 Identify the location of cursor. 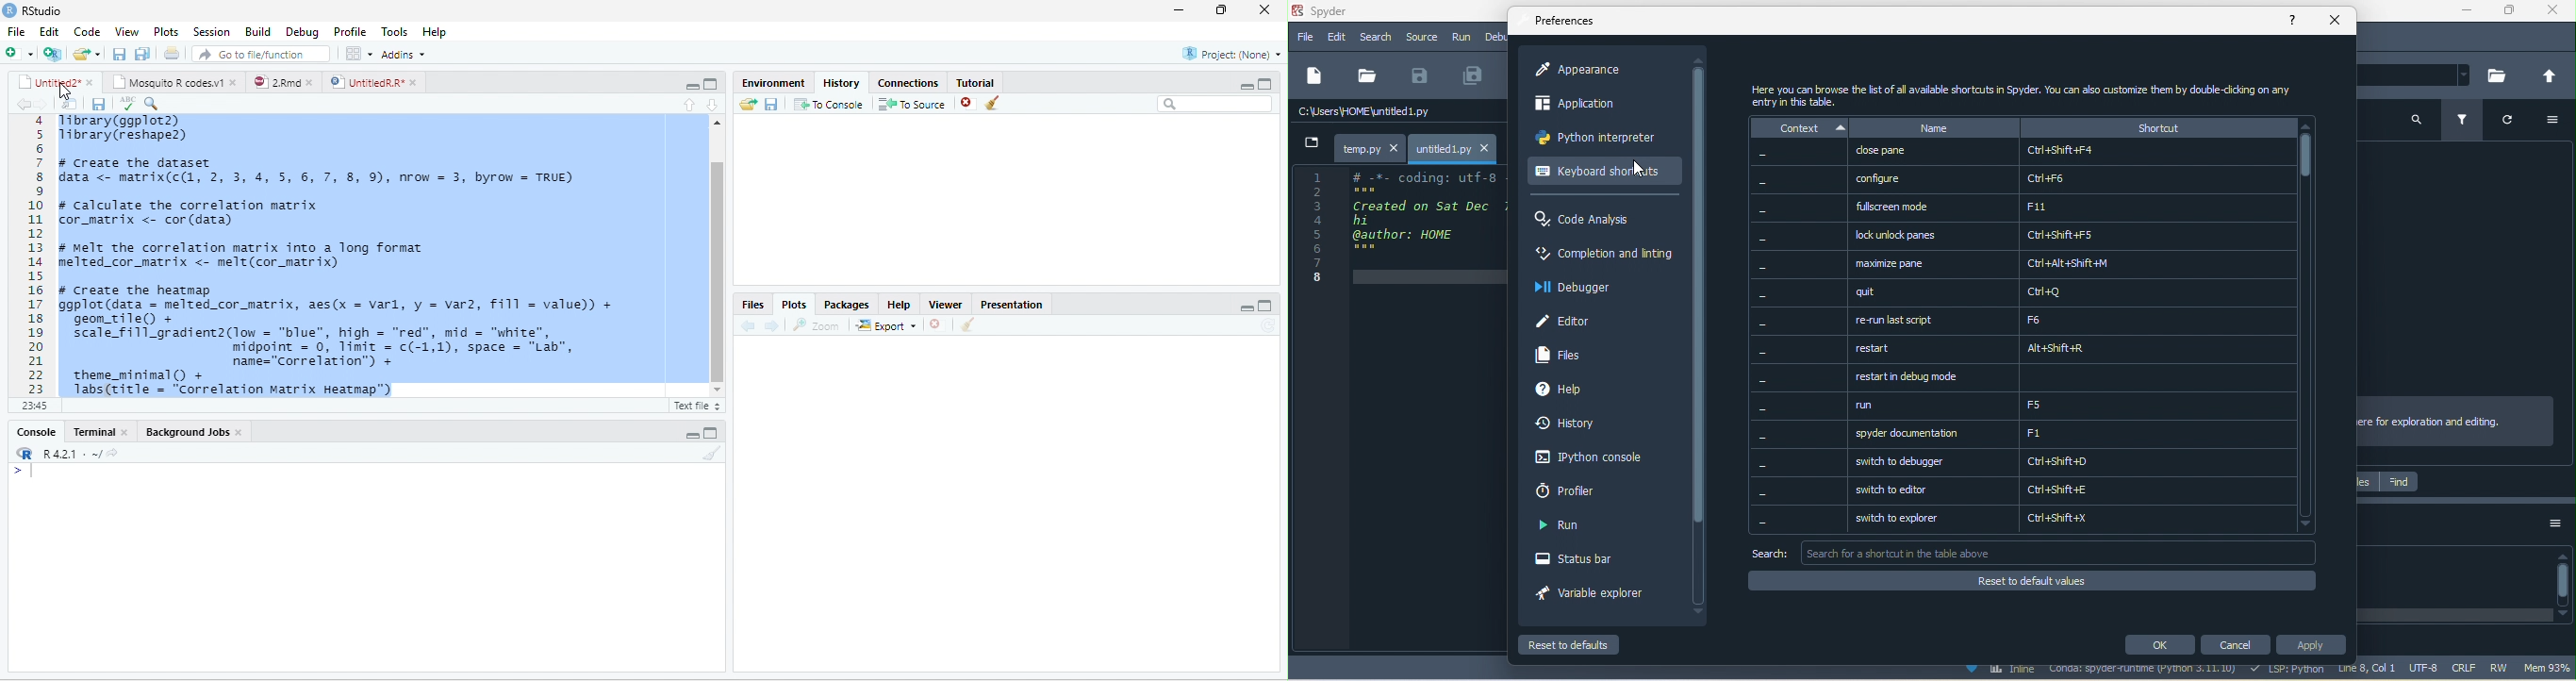
(74, 92).